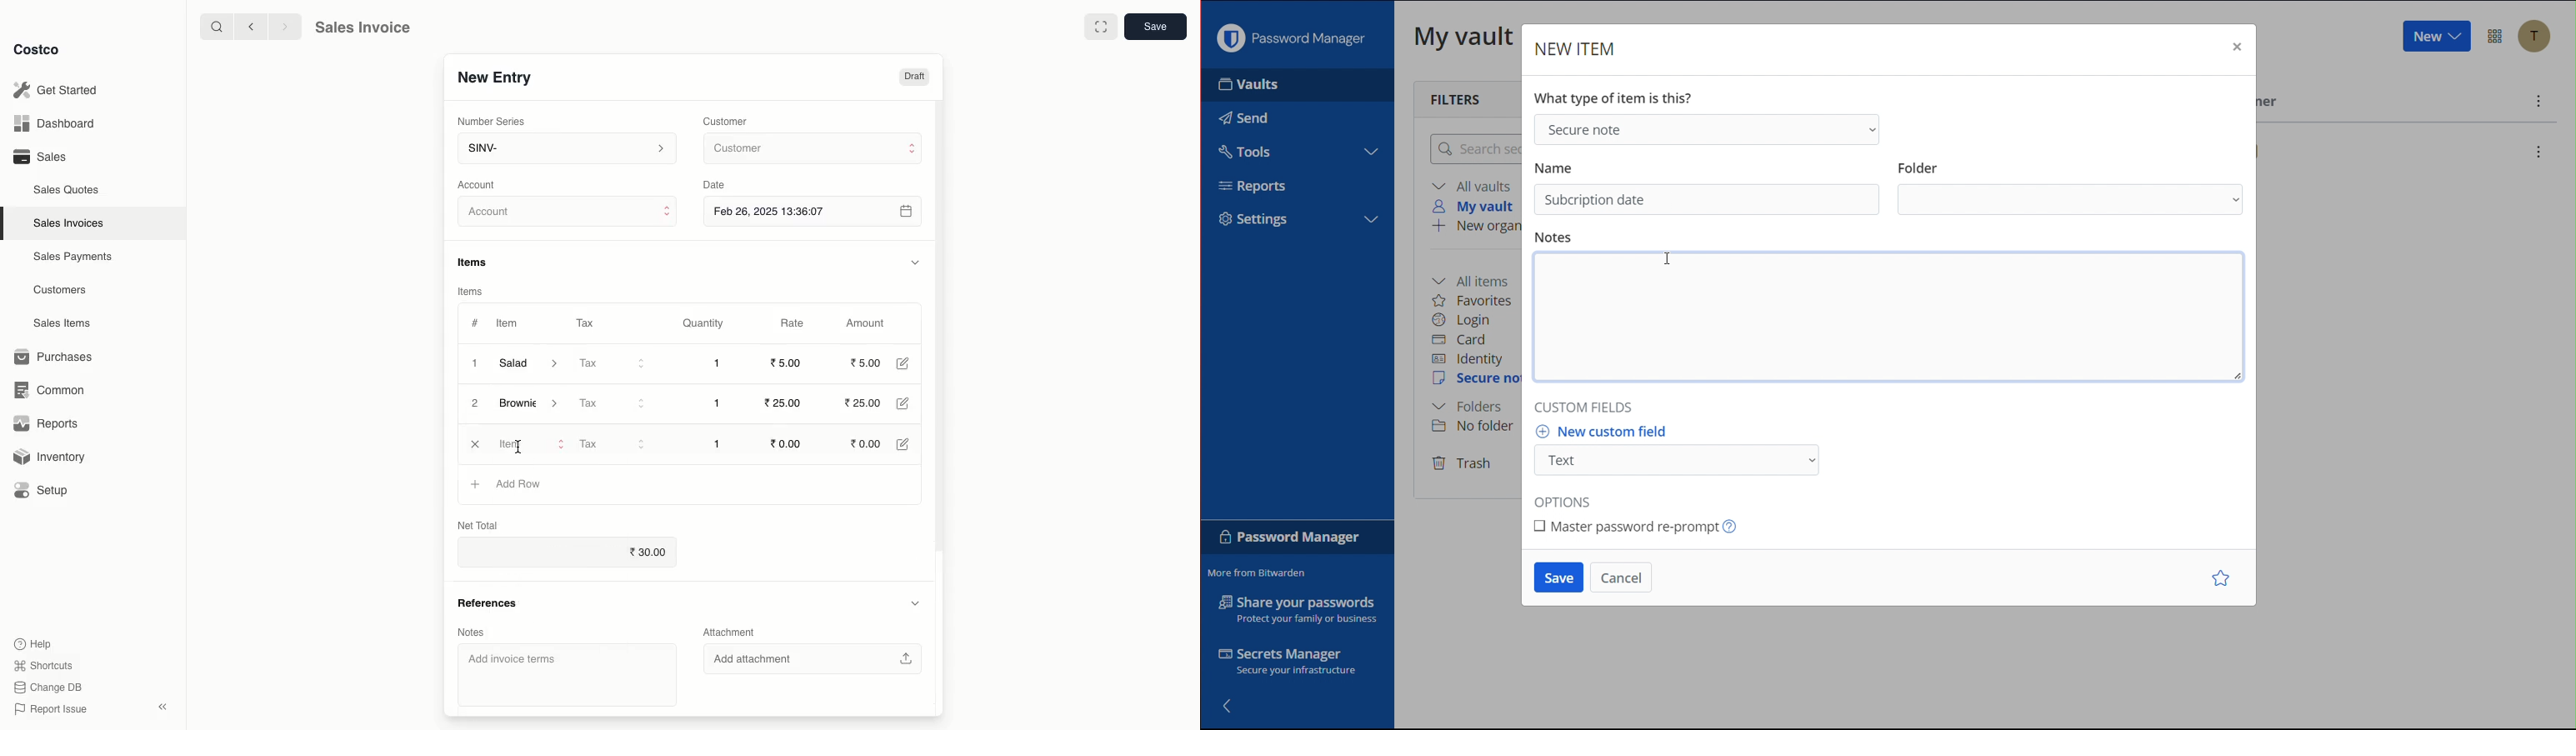 This screenshot has height=756, width=2576. What do you see at coordinates (913, 604) in the screenshot?
I see `Hide button` at bounding box center [913, 604].